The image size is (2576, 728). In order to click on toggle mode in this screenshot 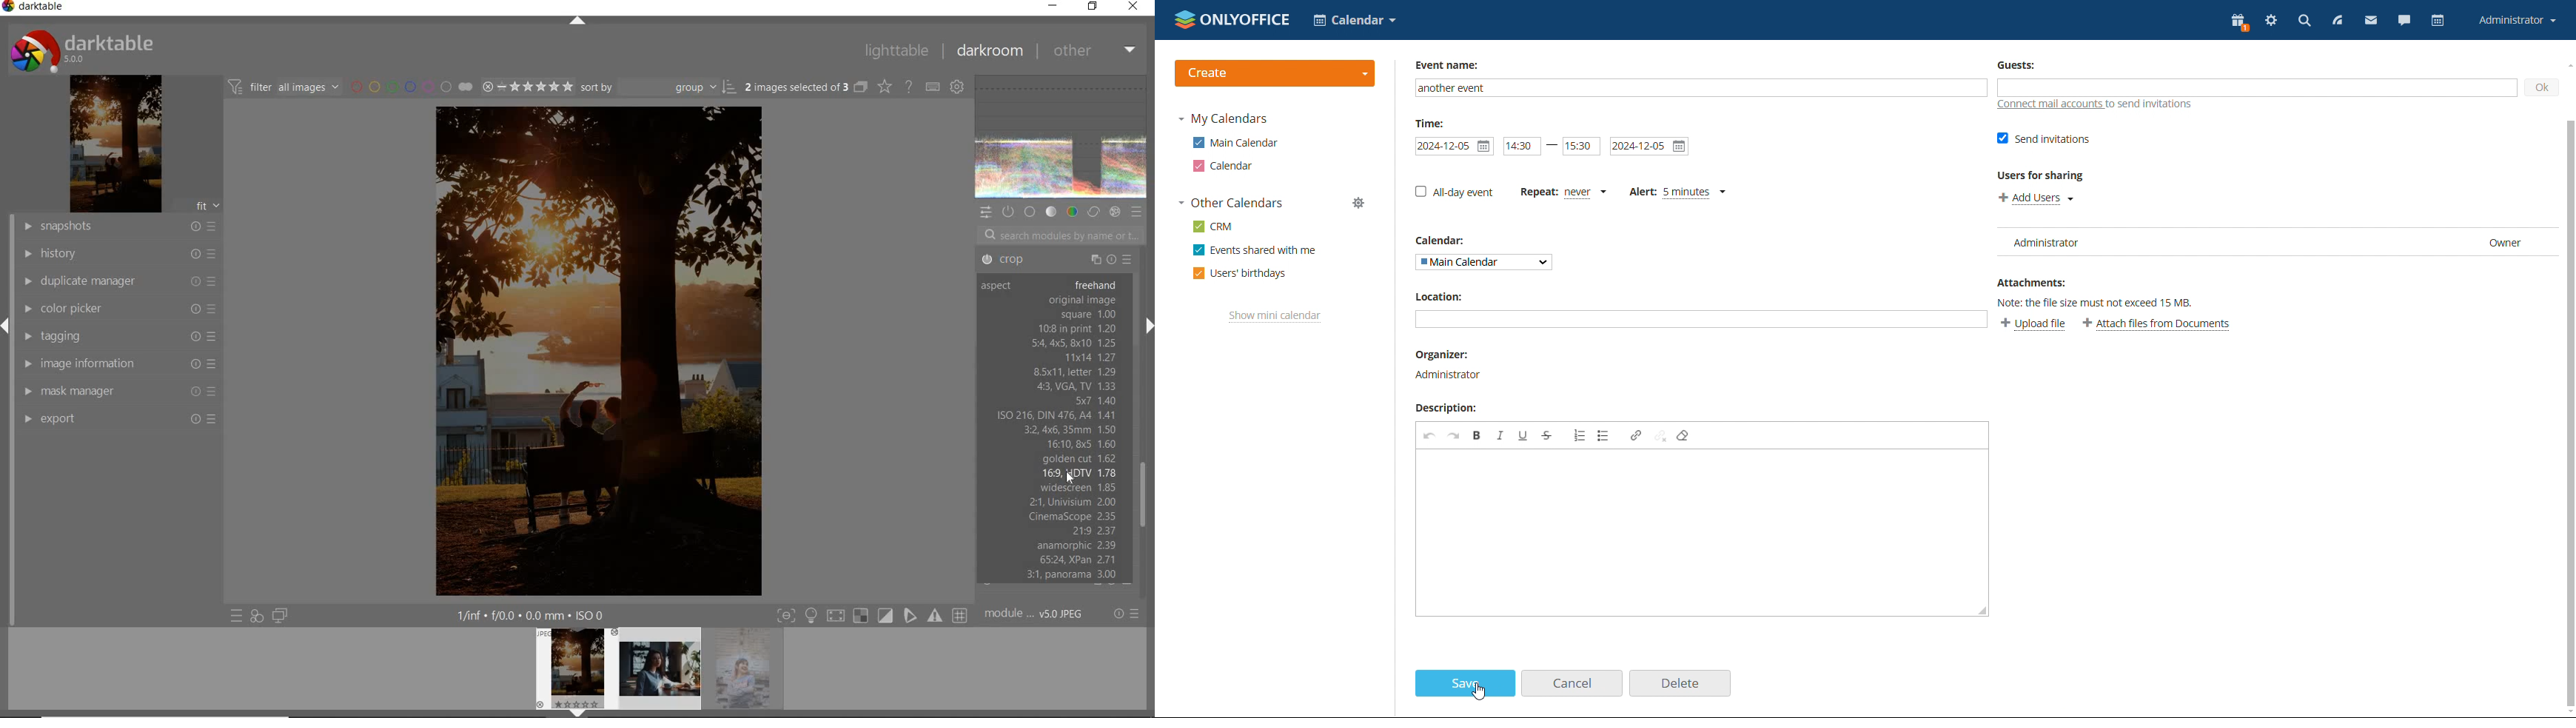, I will do `click(873, 615)`.